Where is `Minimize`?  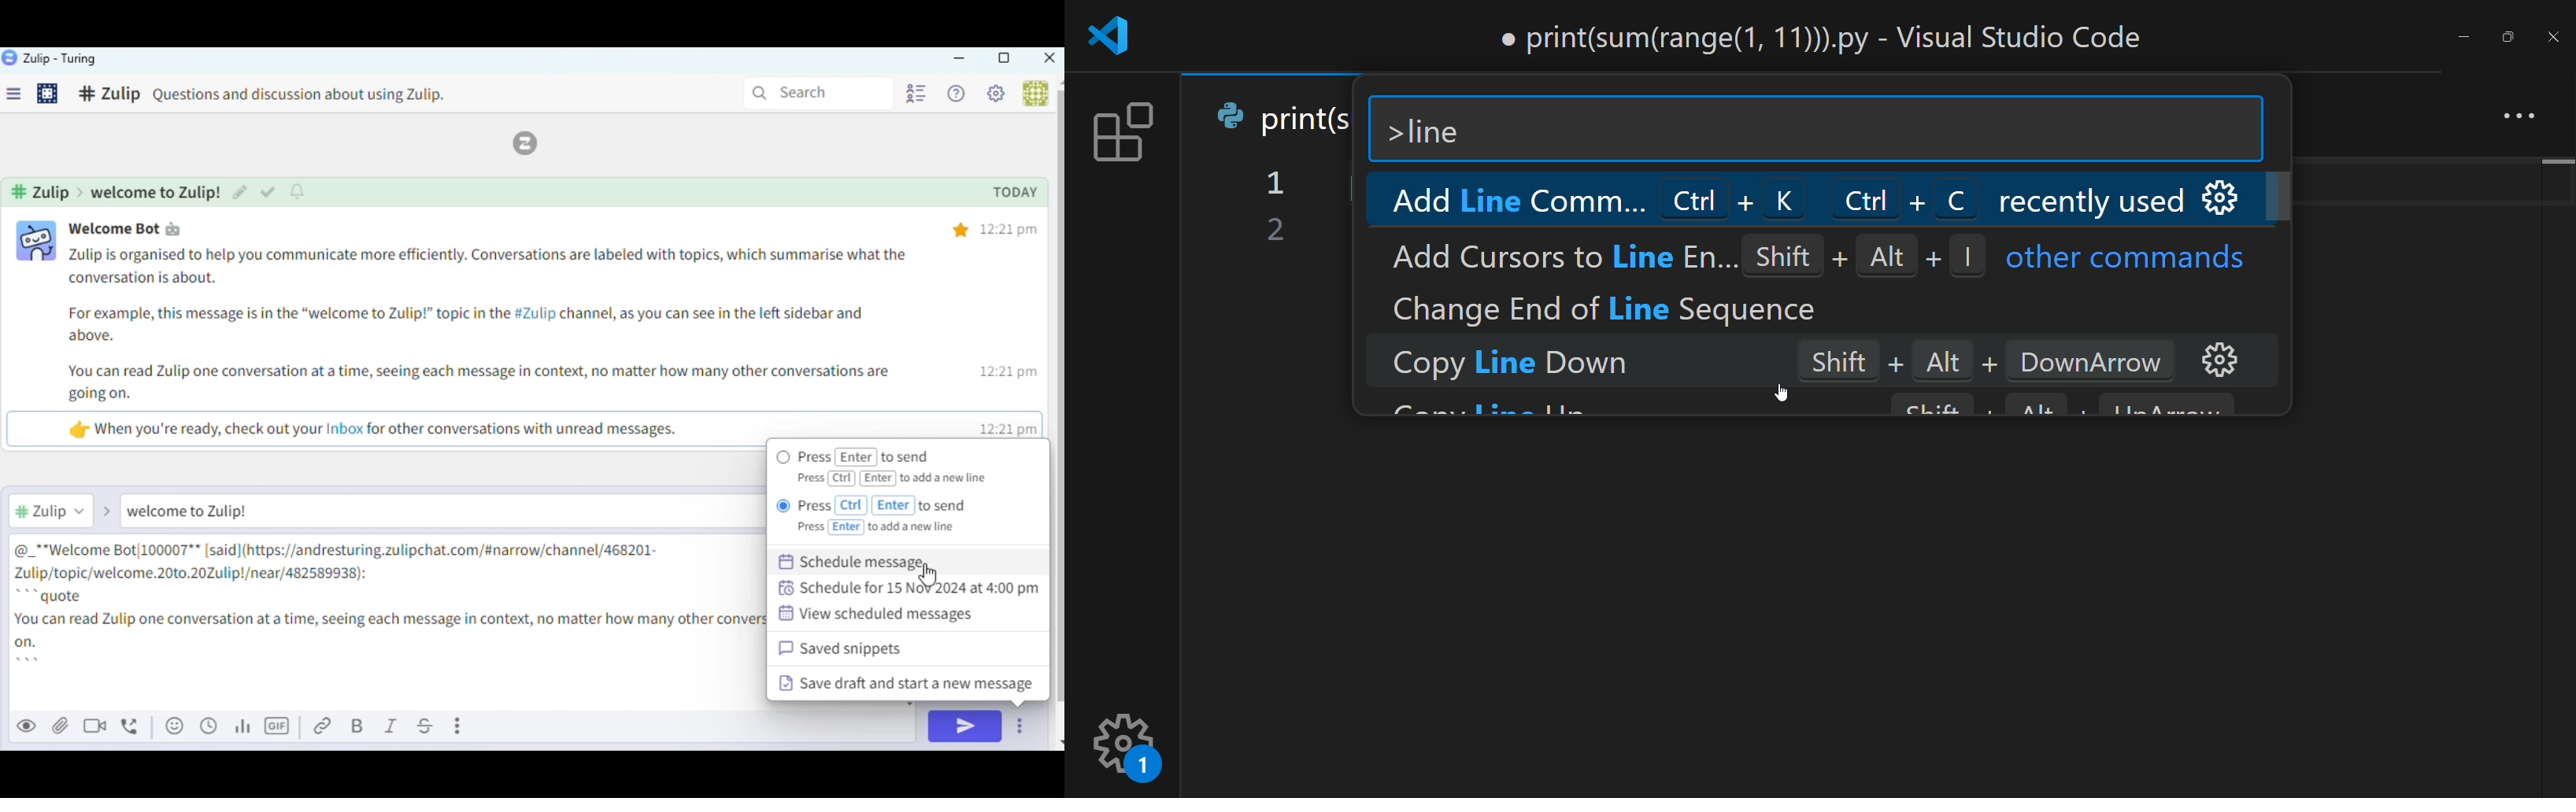
Minimize is located at coordinates (959, 59).